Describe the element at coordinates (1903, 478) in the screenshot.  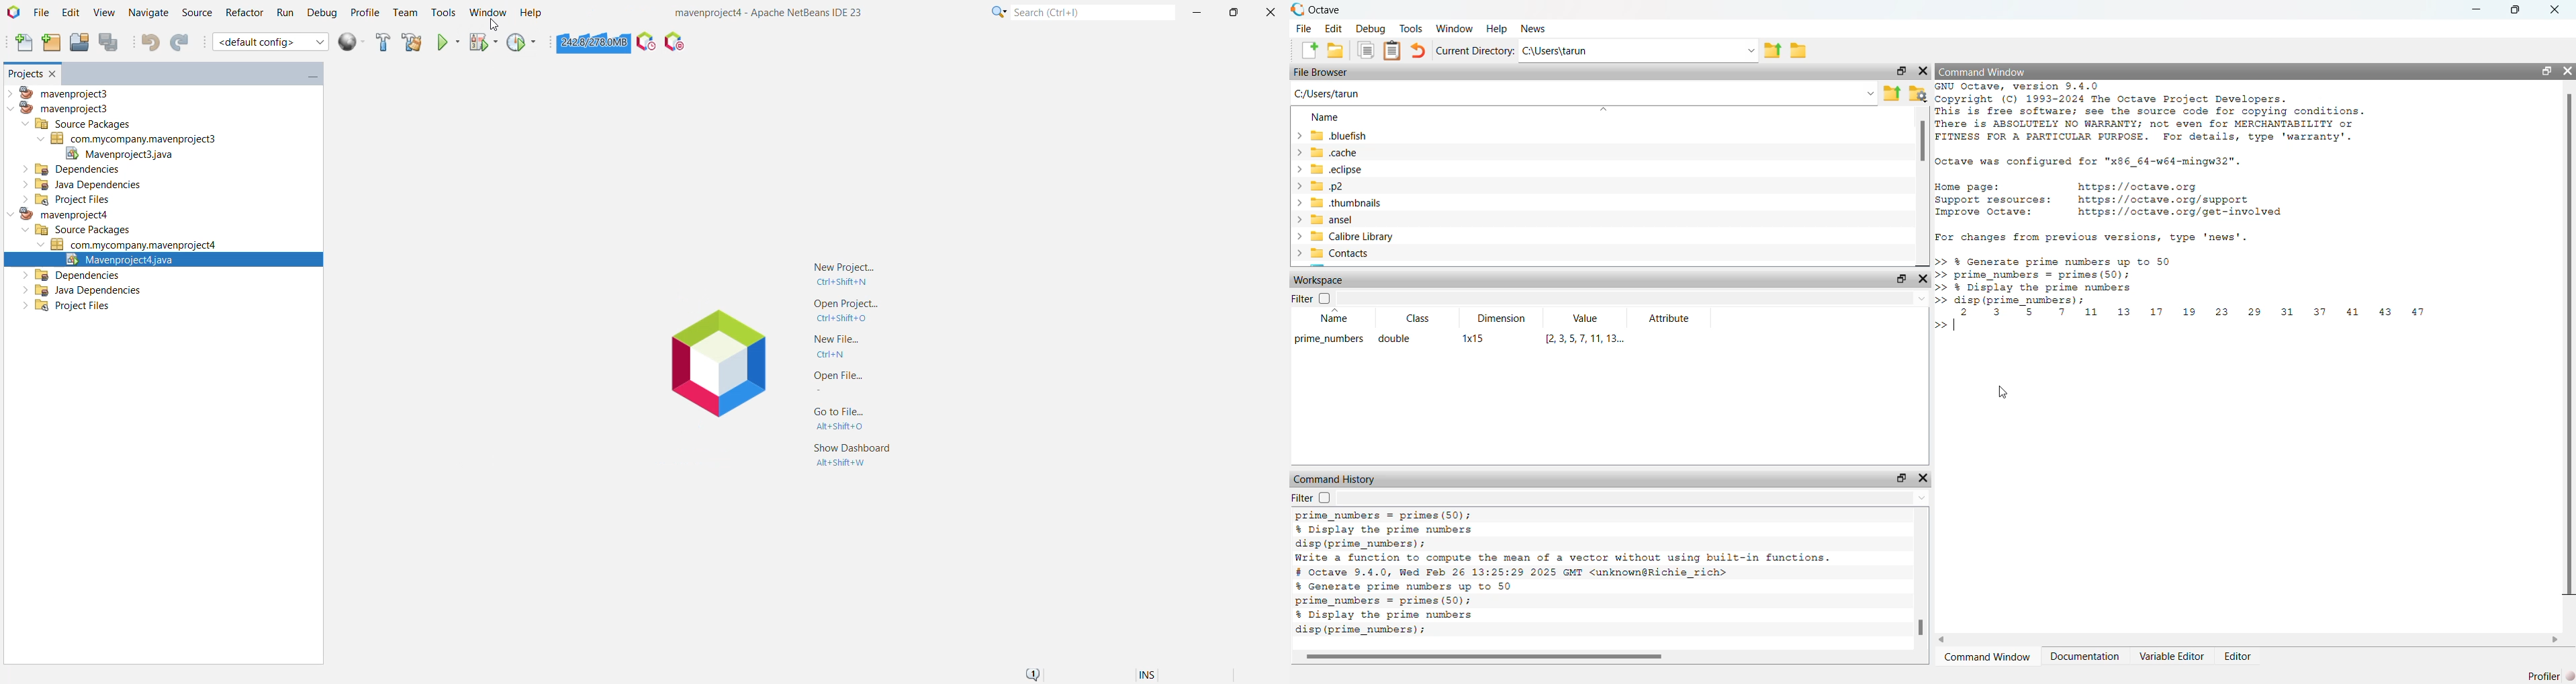
I see `open in separate window` at that location.